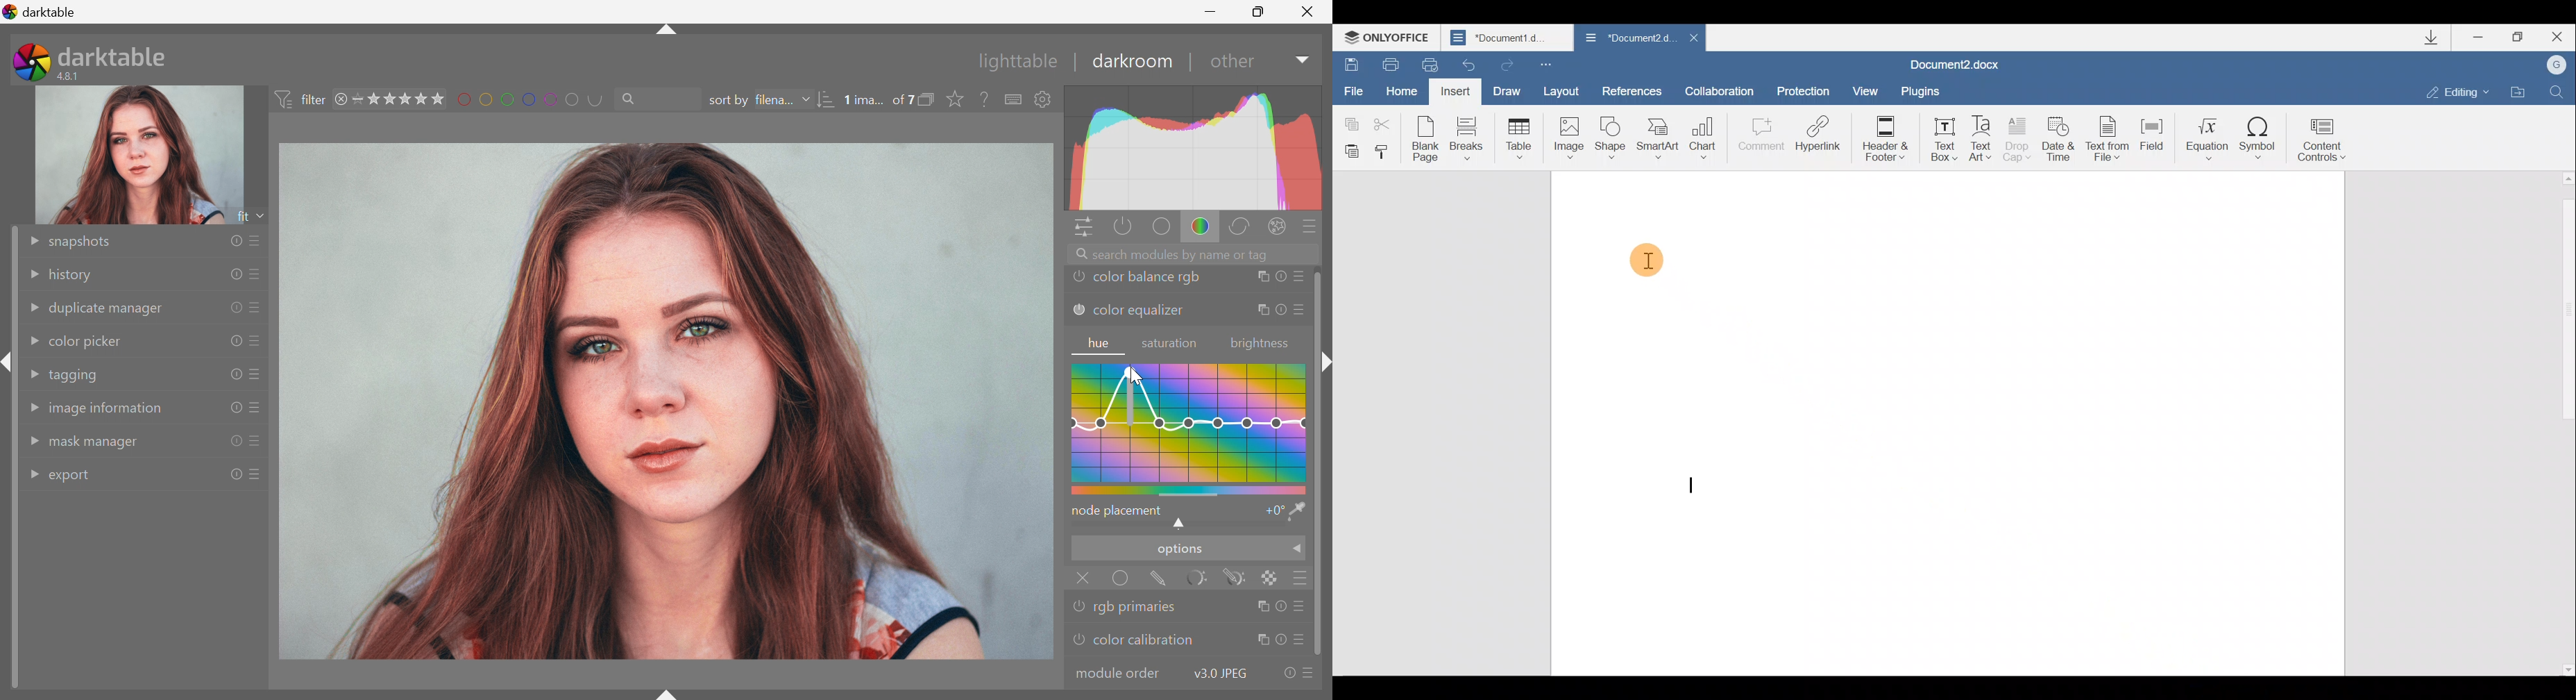 This screenshot has width=2576, height=700. What do you see at coordinates (1981, 139) in the screenshot?
I see `Text Art` at bounding box center [1981, 139].